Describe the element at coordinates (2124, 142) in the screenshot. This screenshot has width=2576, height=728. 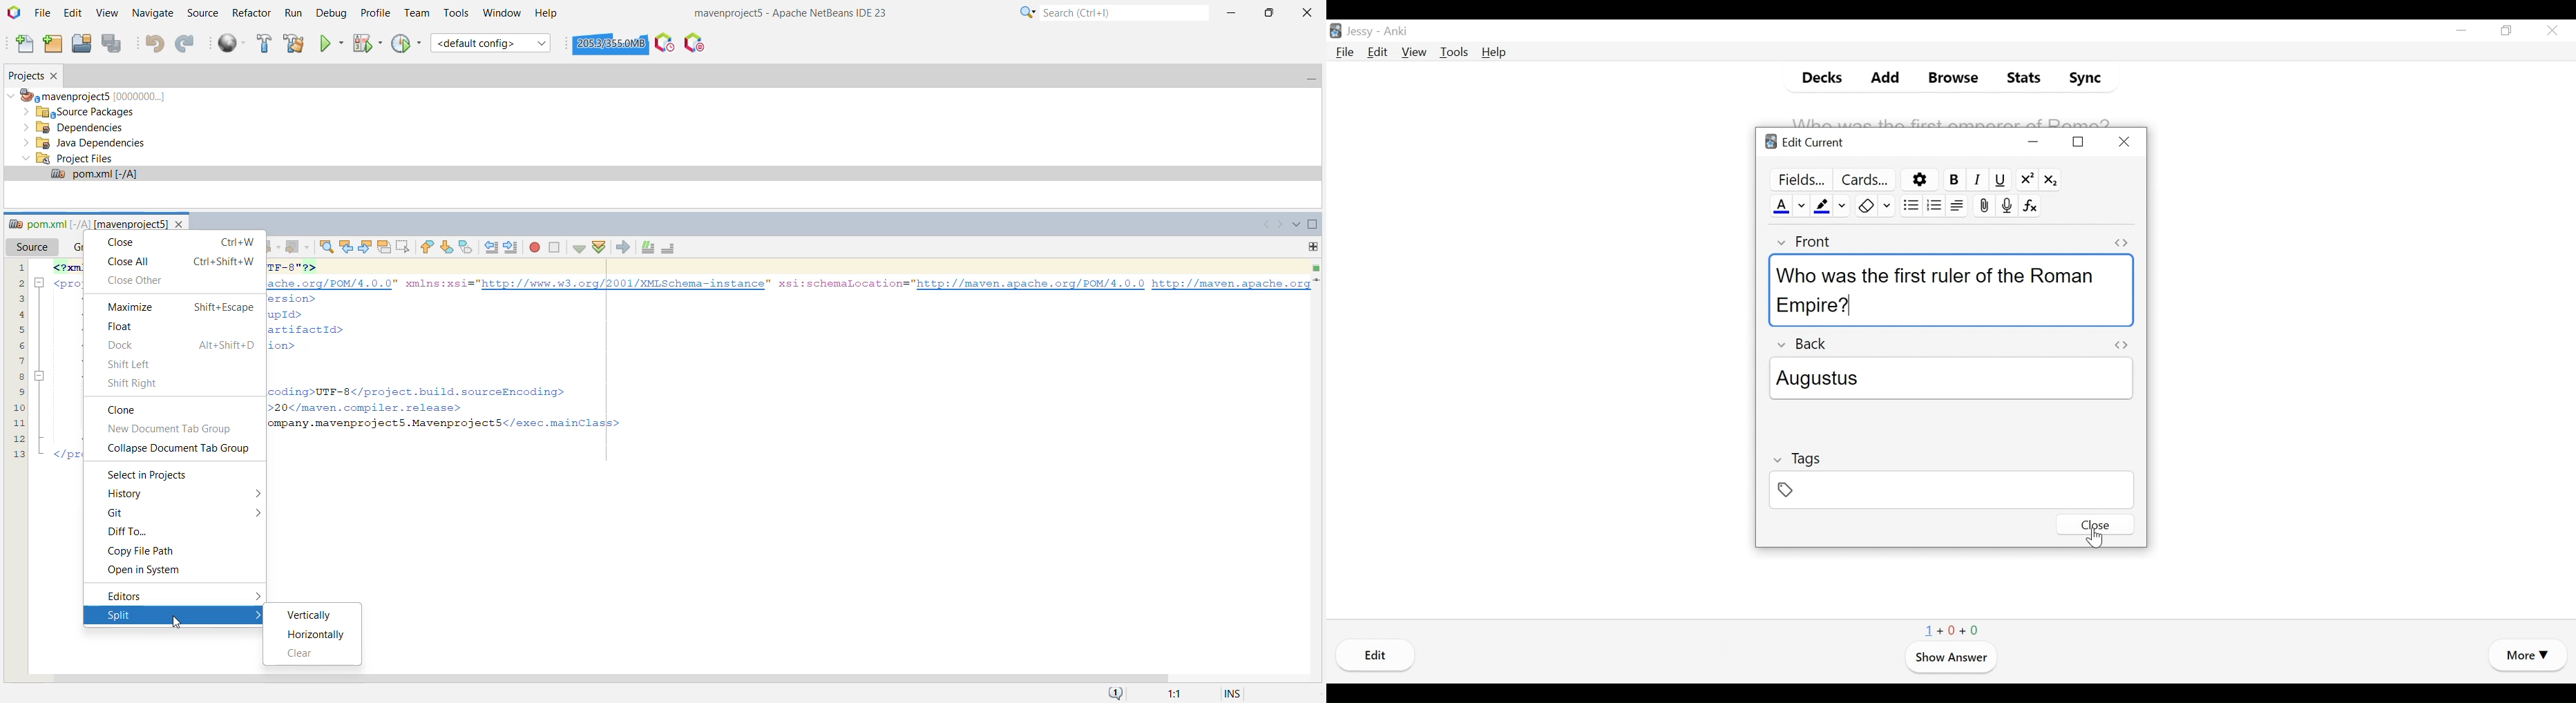
I see `Close` at that location.